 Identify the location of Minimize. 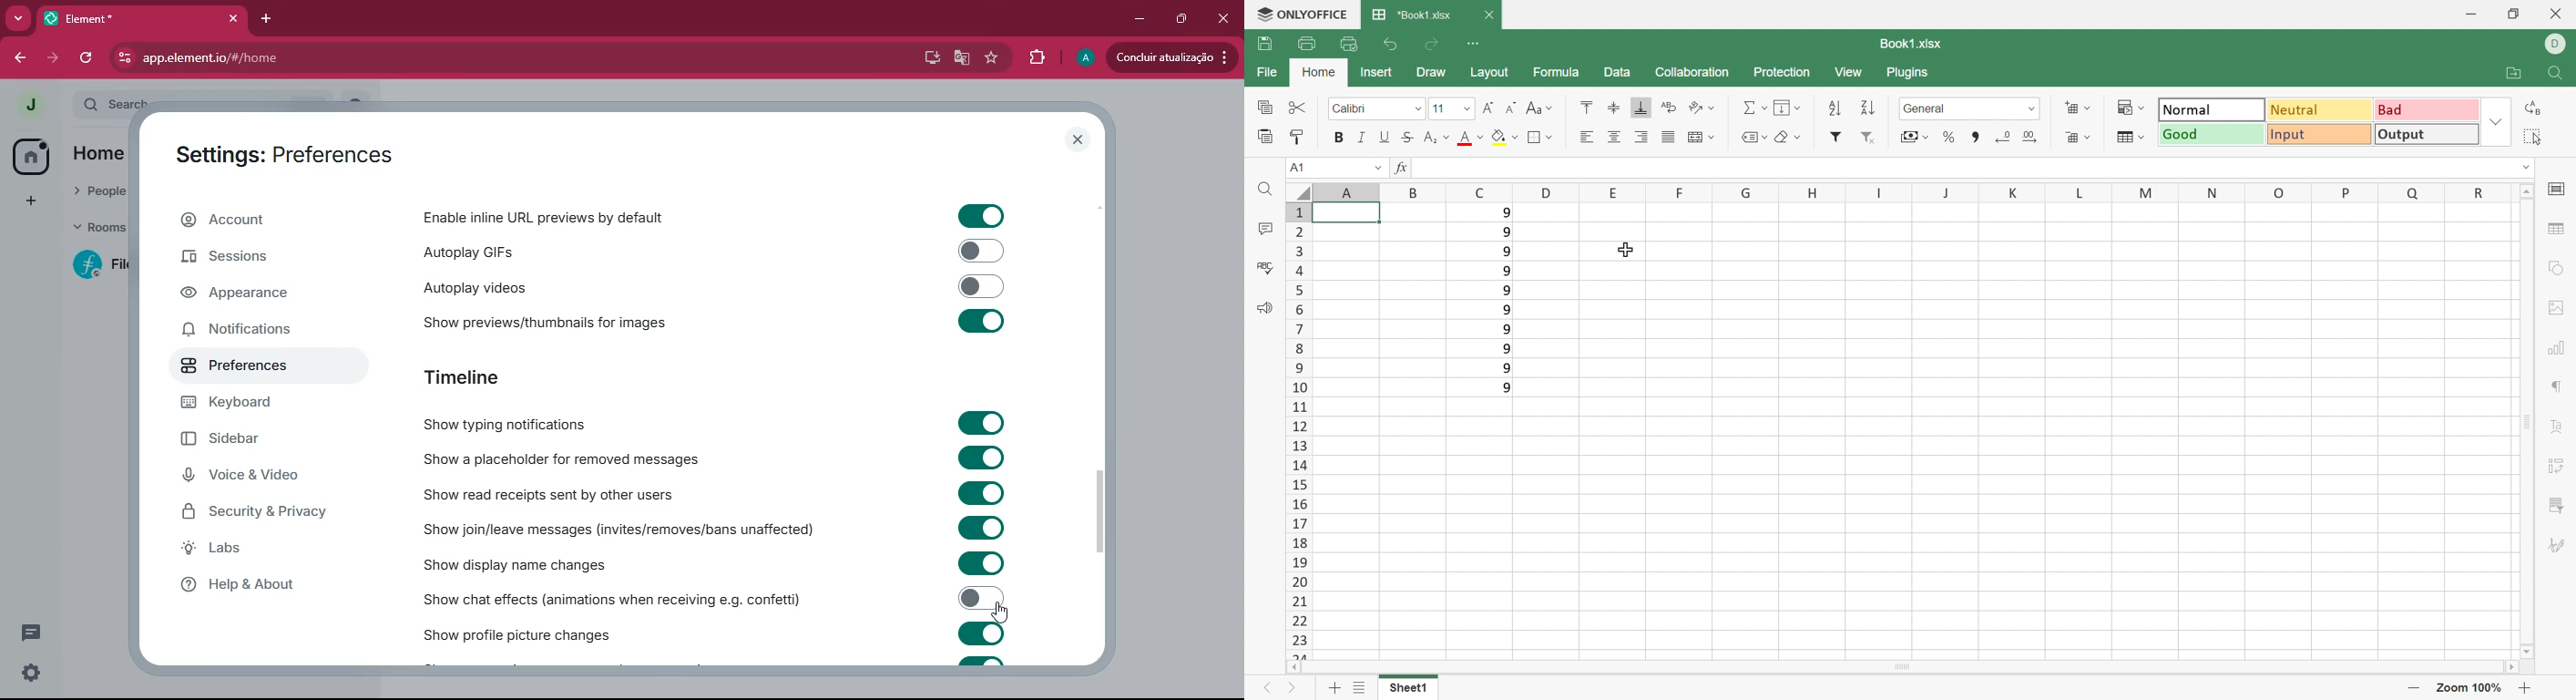
(2466, 12).